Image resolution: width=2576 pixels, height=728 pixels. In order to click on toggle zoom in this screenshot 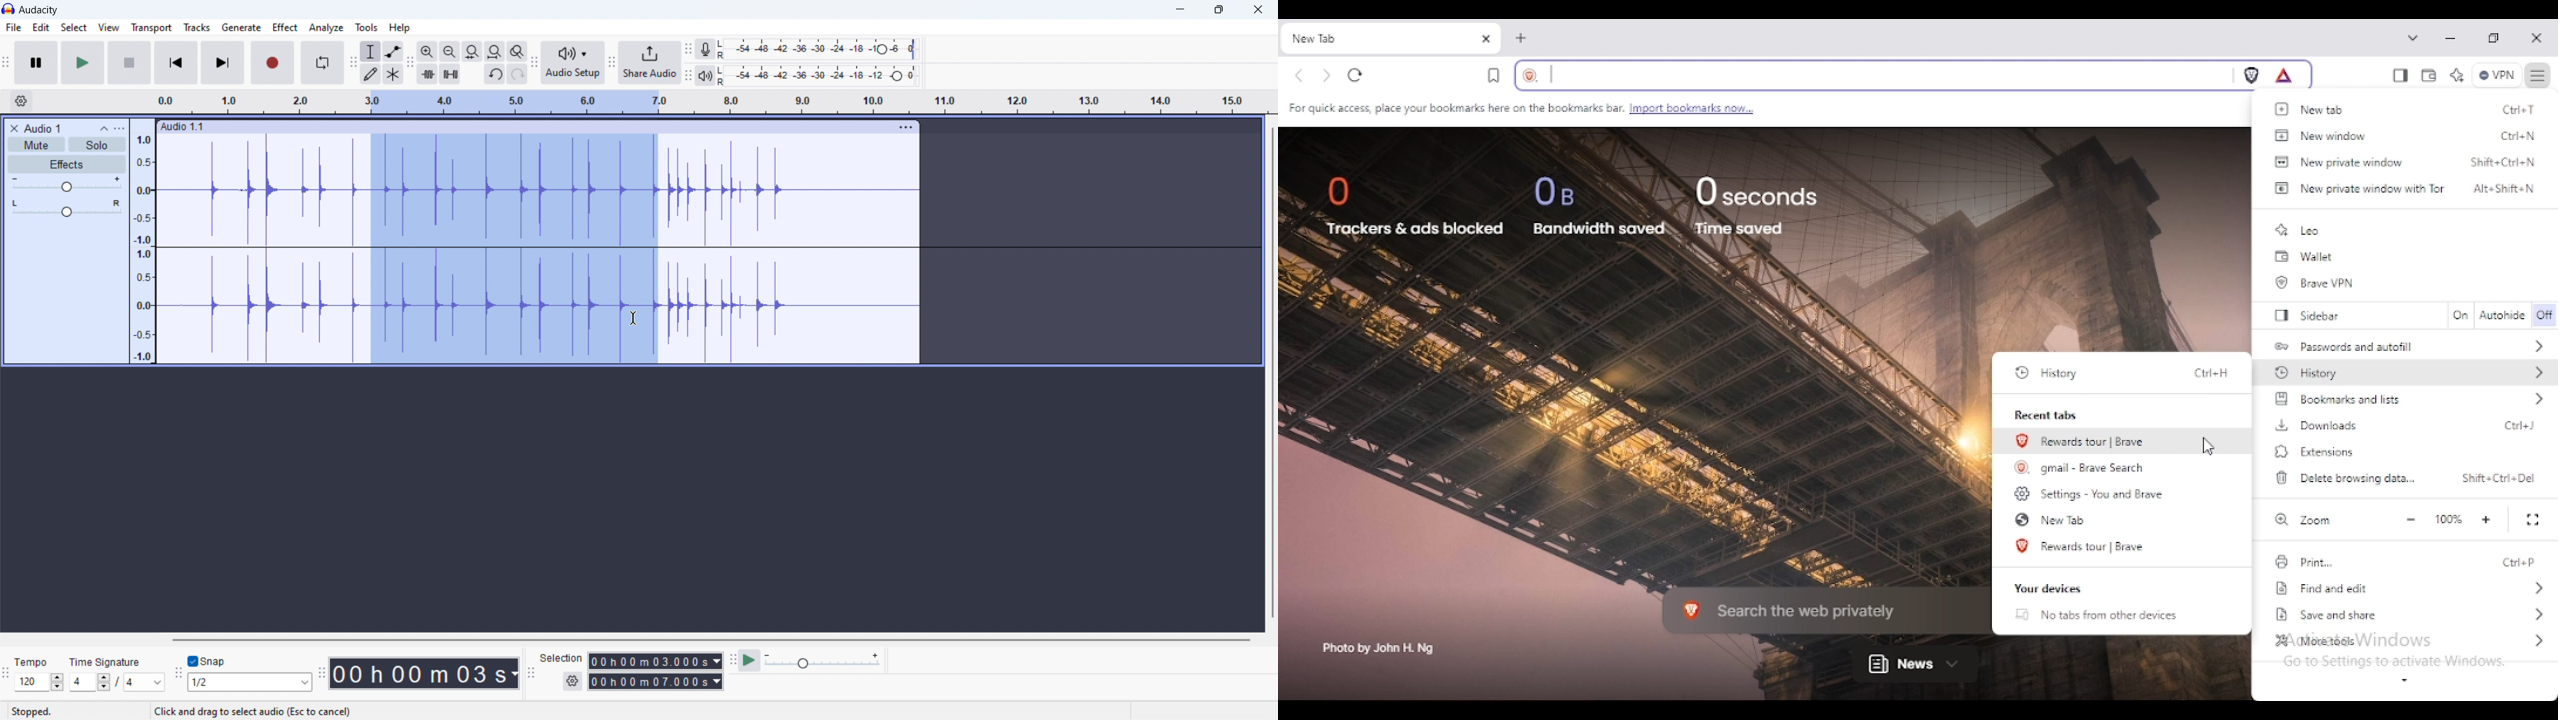, I will do `click(518, 51)`.